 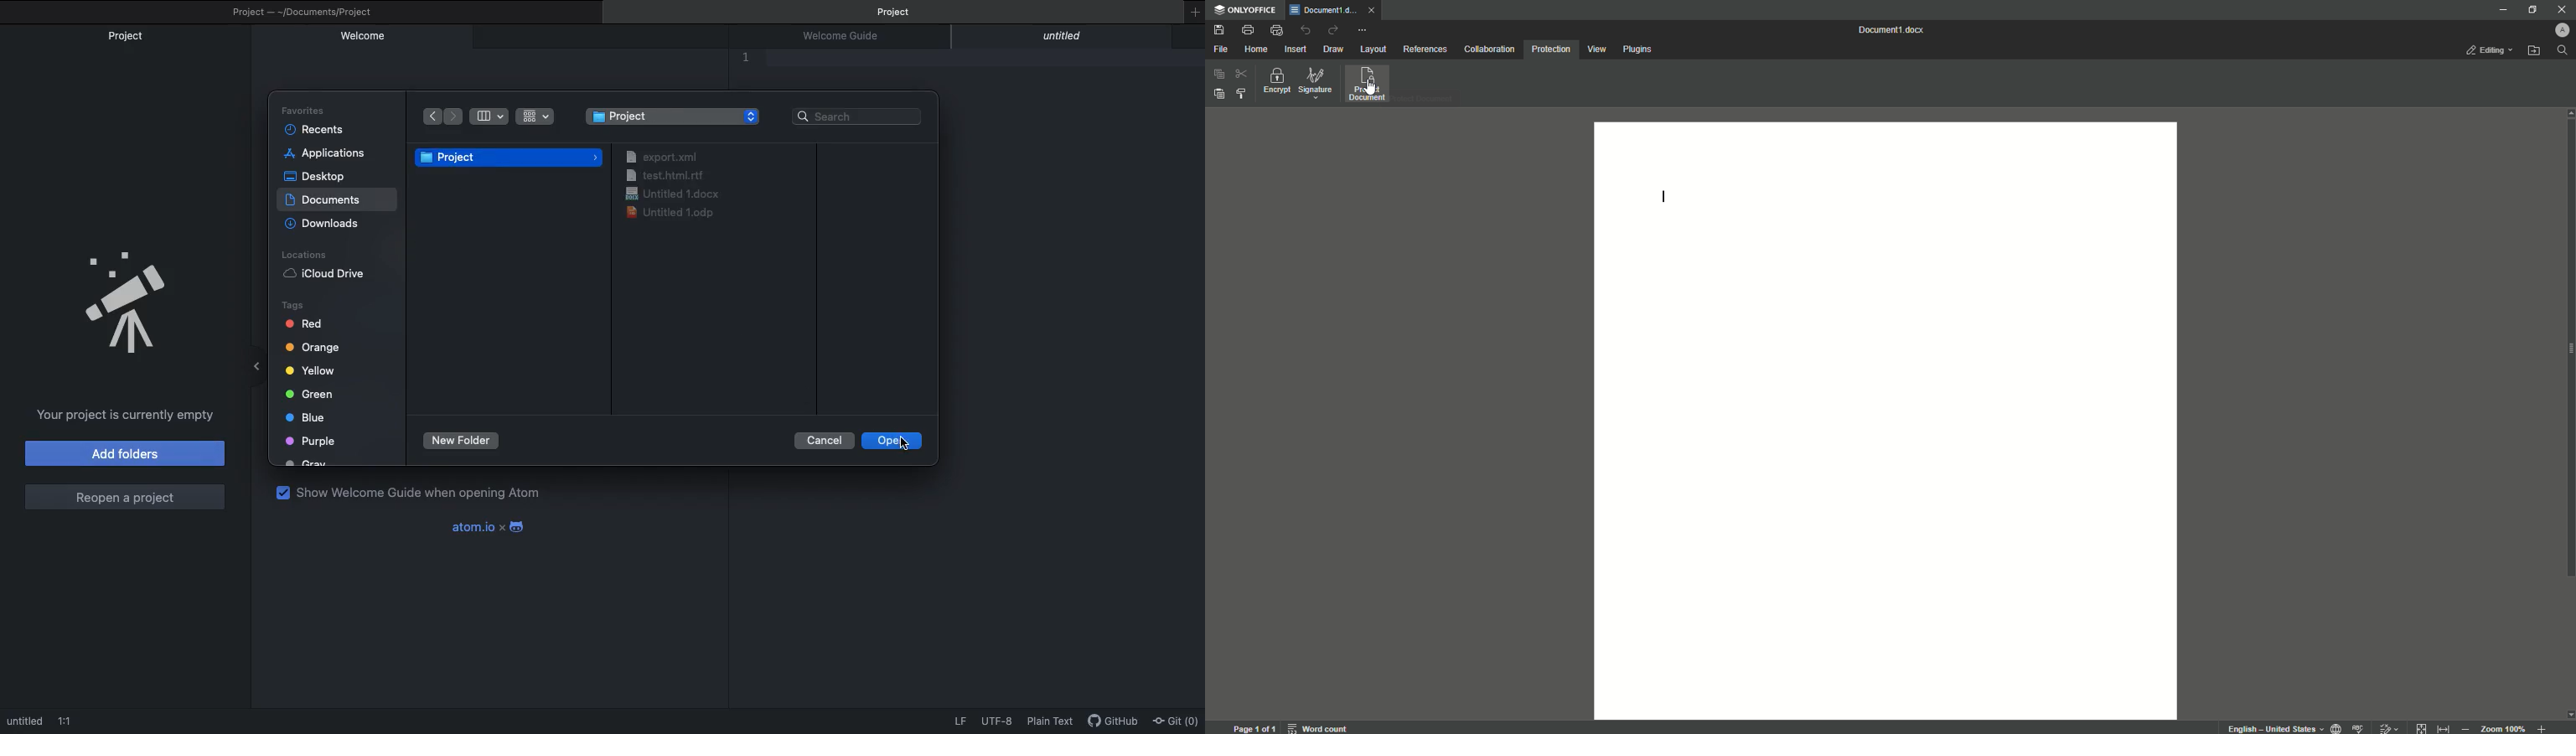 What do you see at coordinates (1332, 29) in the screenshot?
I see `Redo` at bounding box center [1332, 29].